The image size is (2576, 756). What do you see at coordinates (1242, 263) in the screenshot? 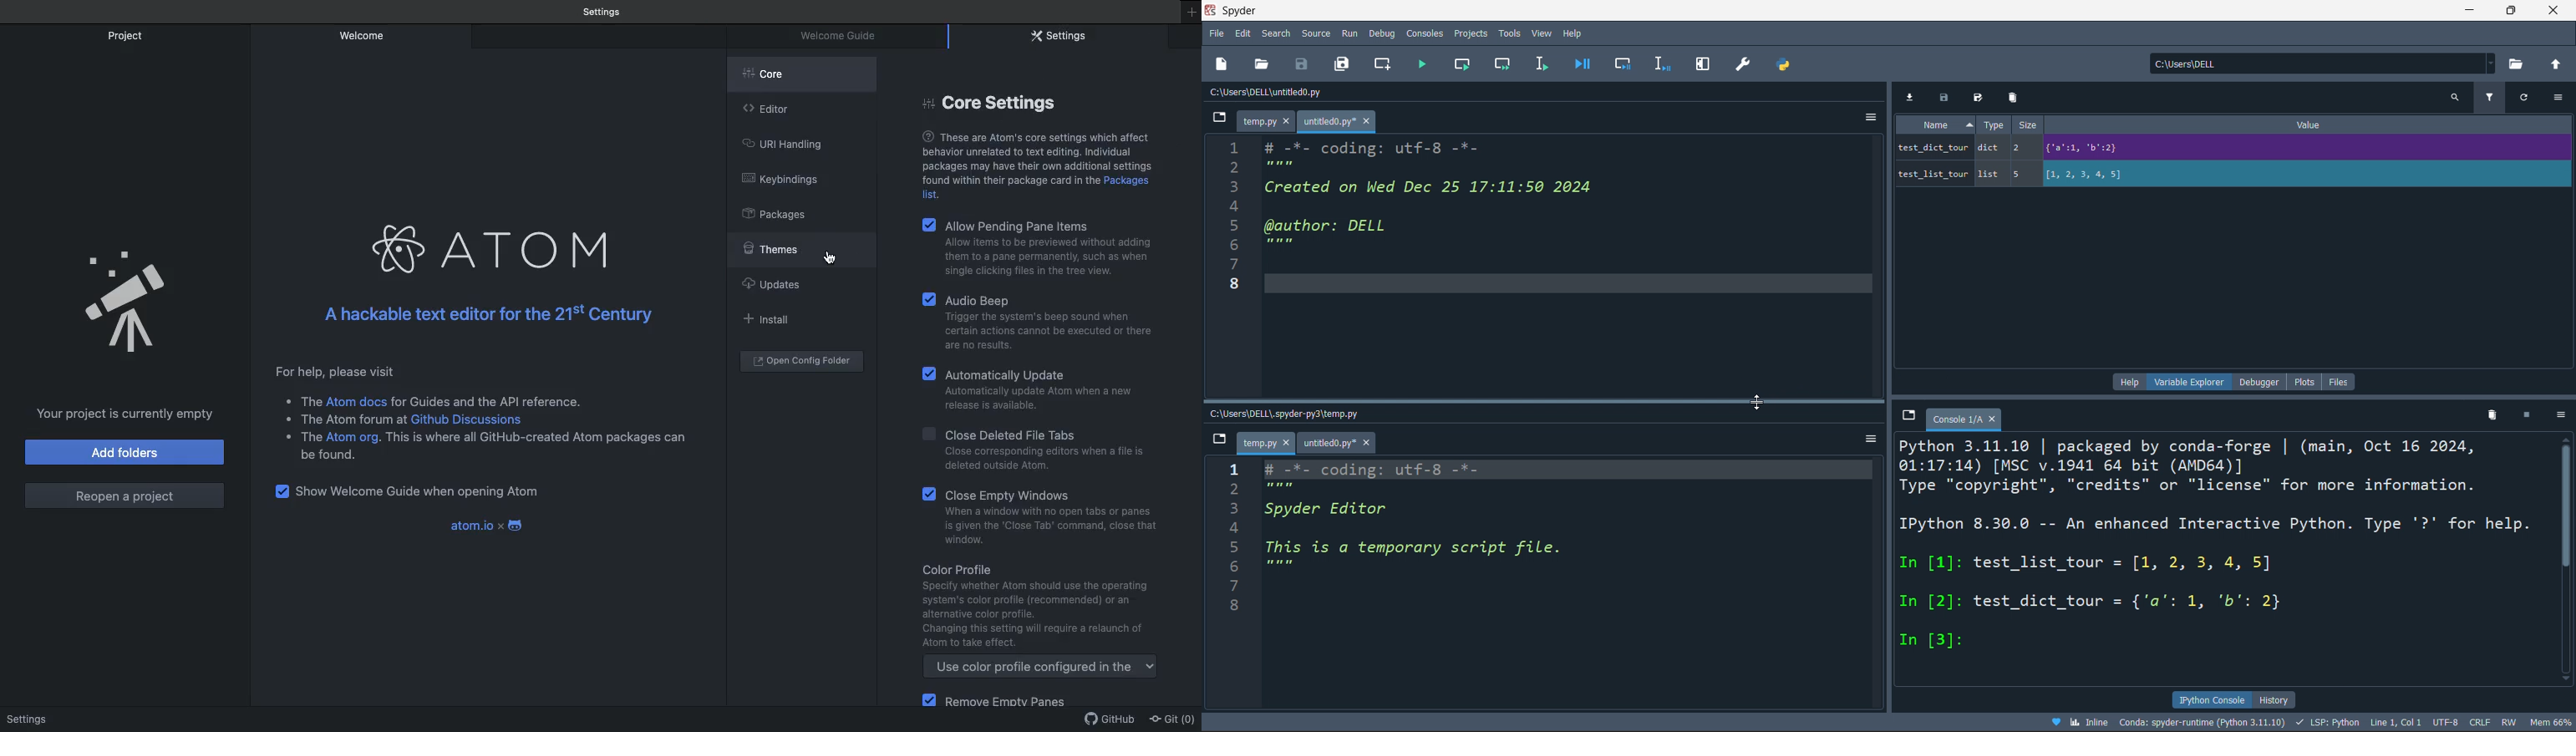
I see `7` at bounding box center [1242, 263].